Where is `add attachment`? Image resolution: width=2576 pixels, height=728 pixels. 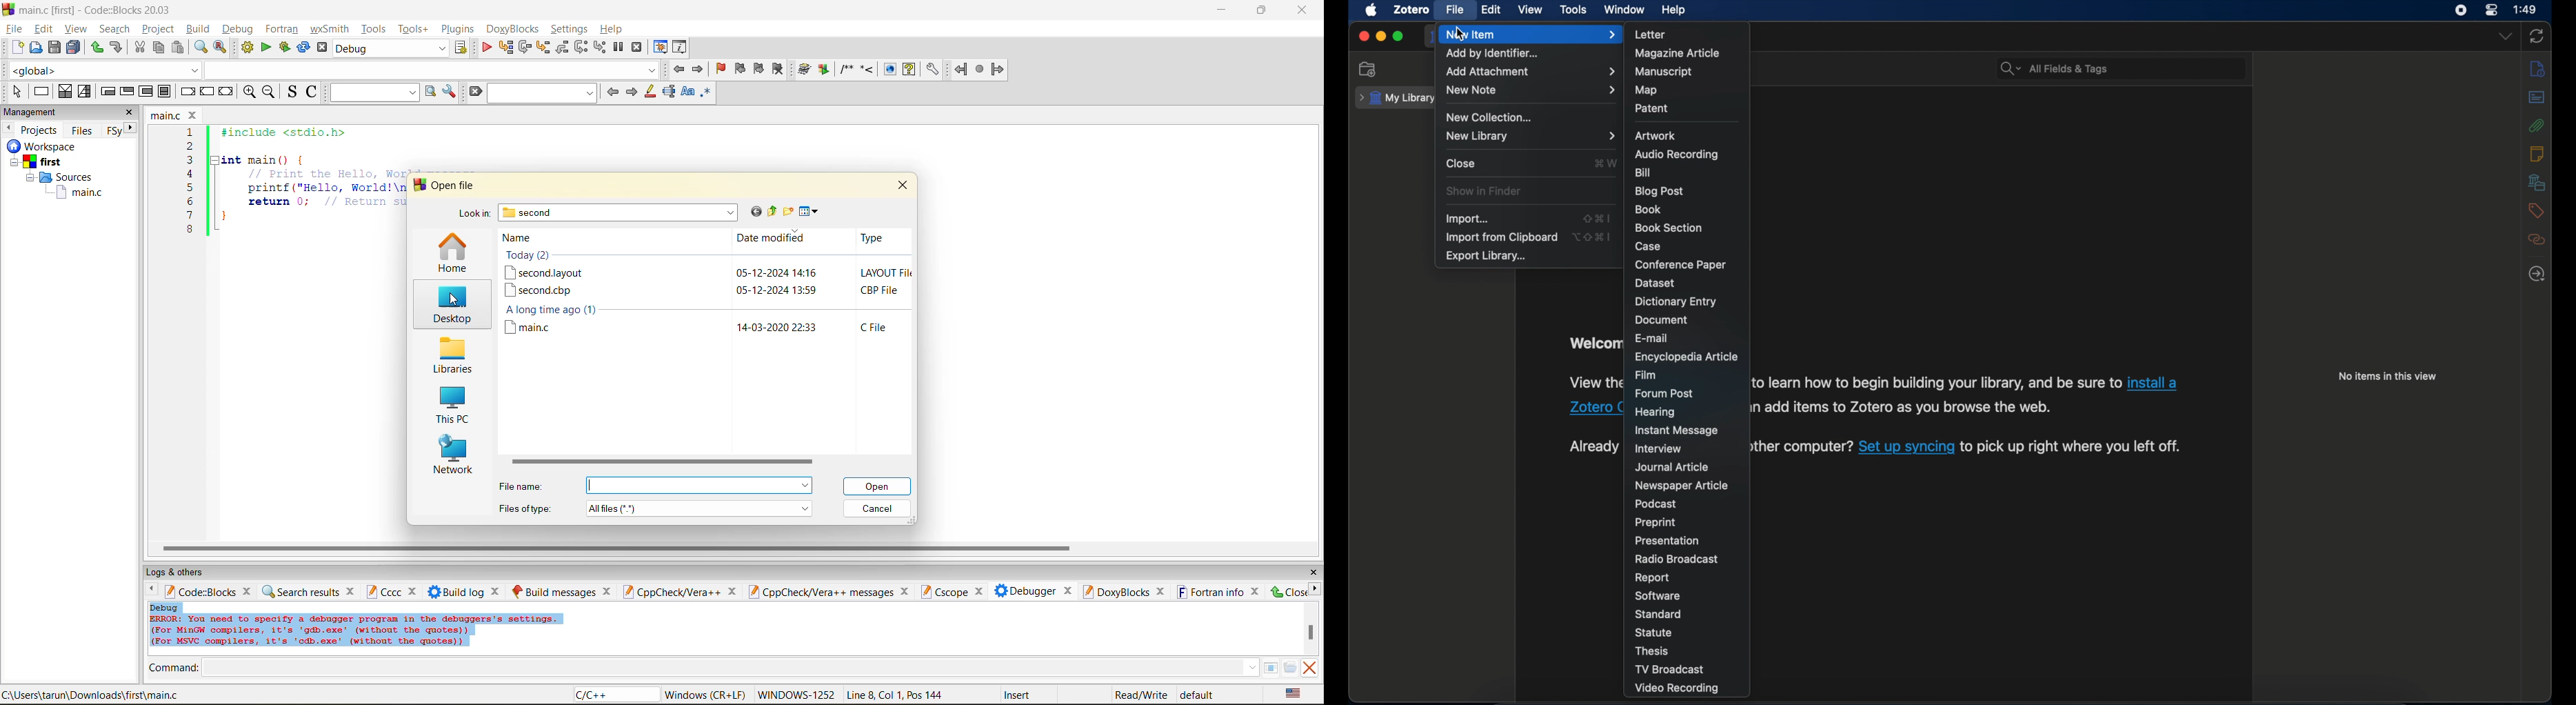
add attachment is located at coordinates (1530, 72).